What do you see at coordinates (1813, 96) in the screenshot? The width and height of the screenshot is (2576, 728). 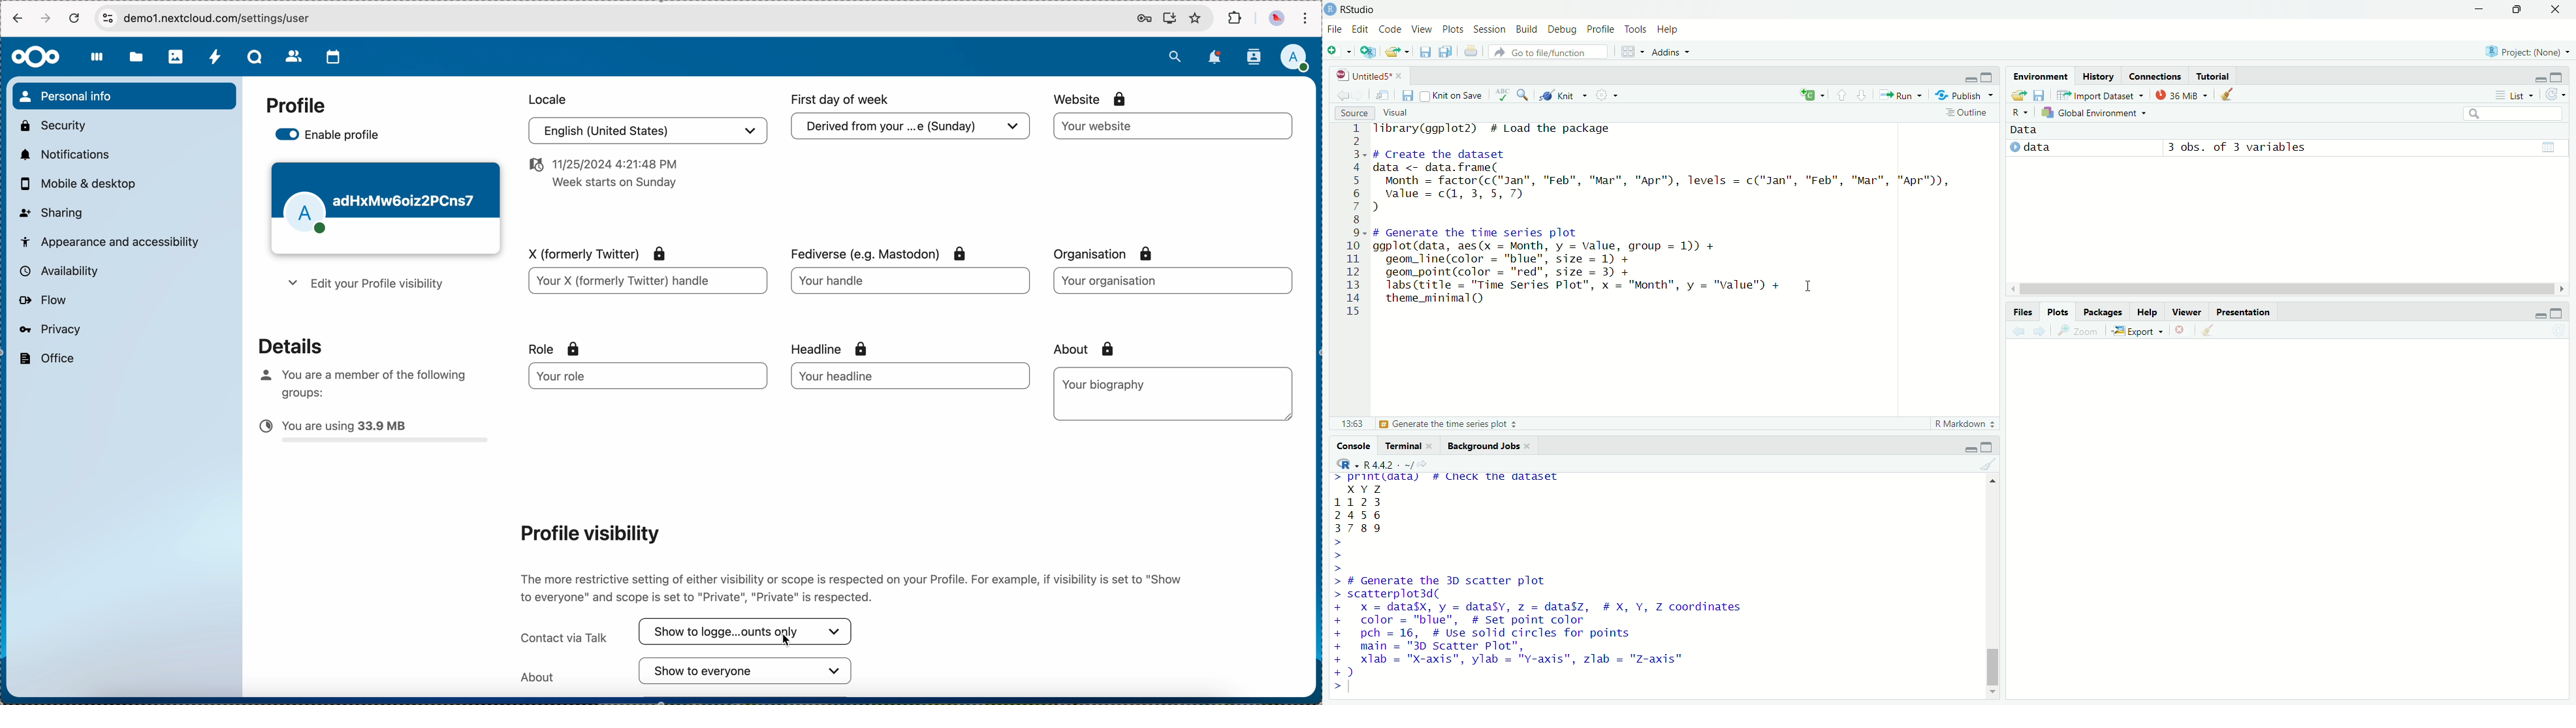 I see `insert a chunk of code` at bounding box center [1813, 96].